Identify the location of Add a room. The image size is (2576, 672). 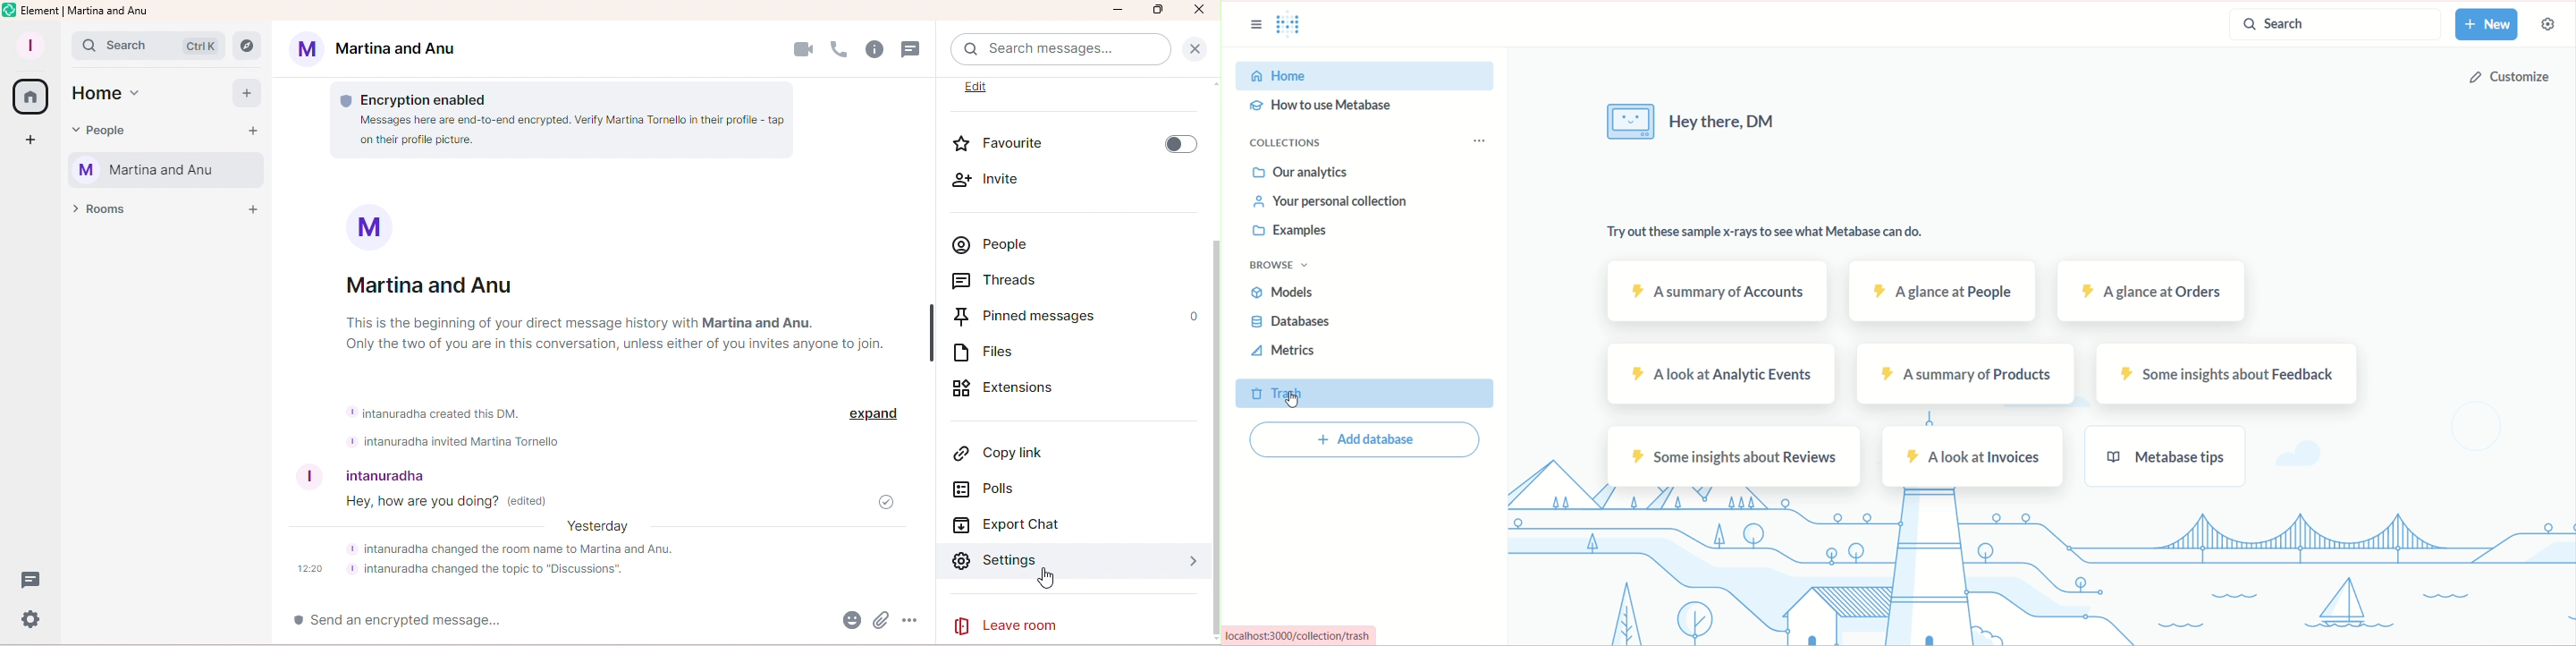
(253, 208).